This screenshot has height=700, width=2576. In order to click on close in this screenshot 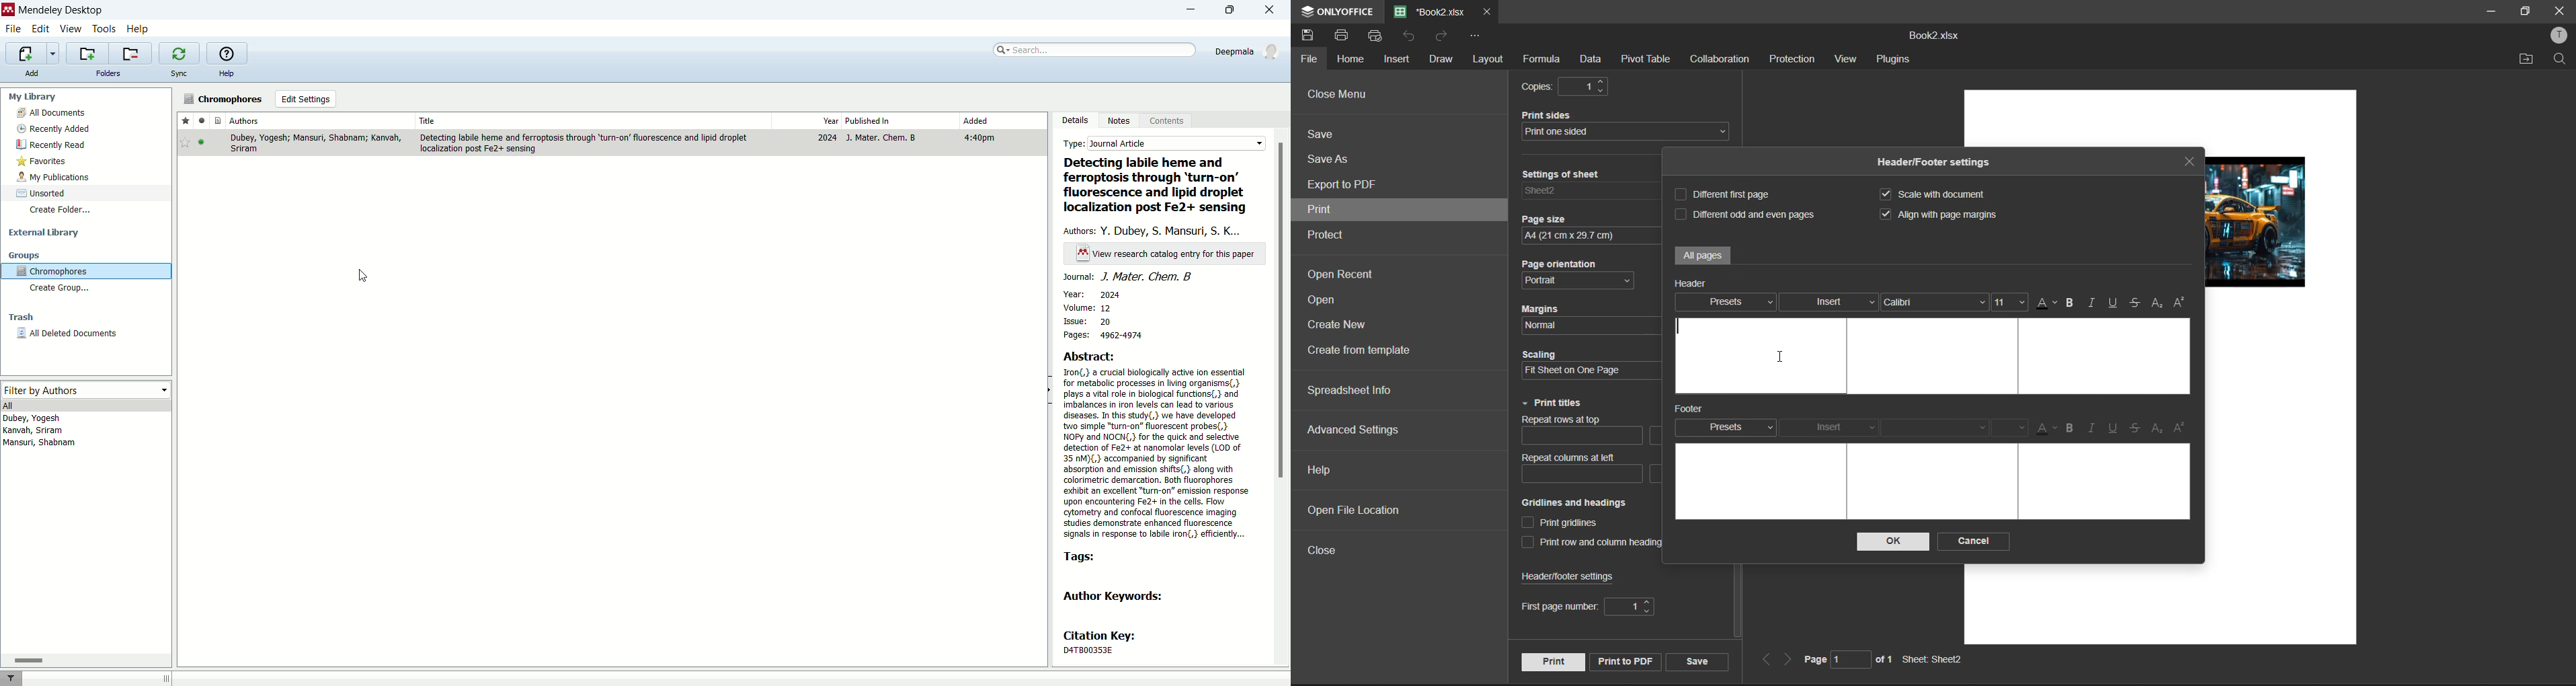, I will do `click(2560, 10)`.